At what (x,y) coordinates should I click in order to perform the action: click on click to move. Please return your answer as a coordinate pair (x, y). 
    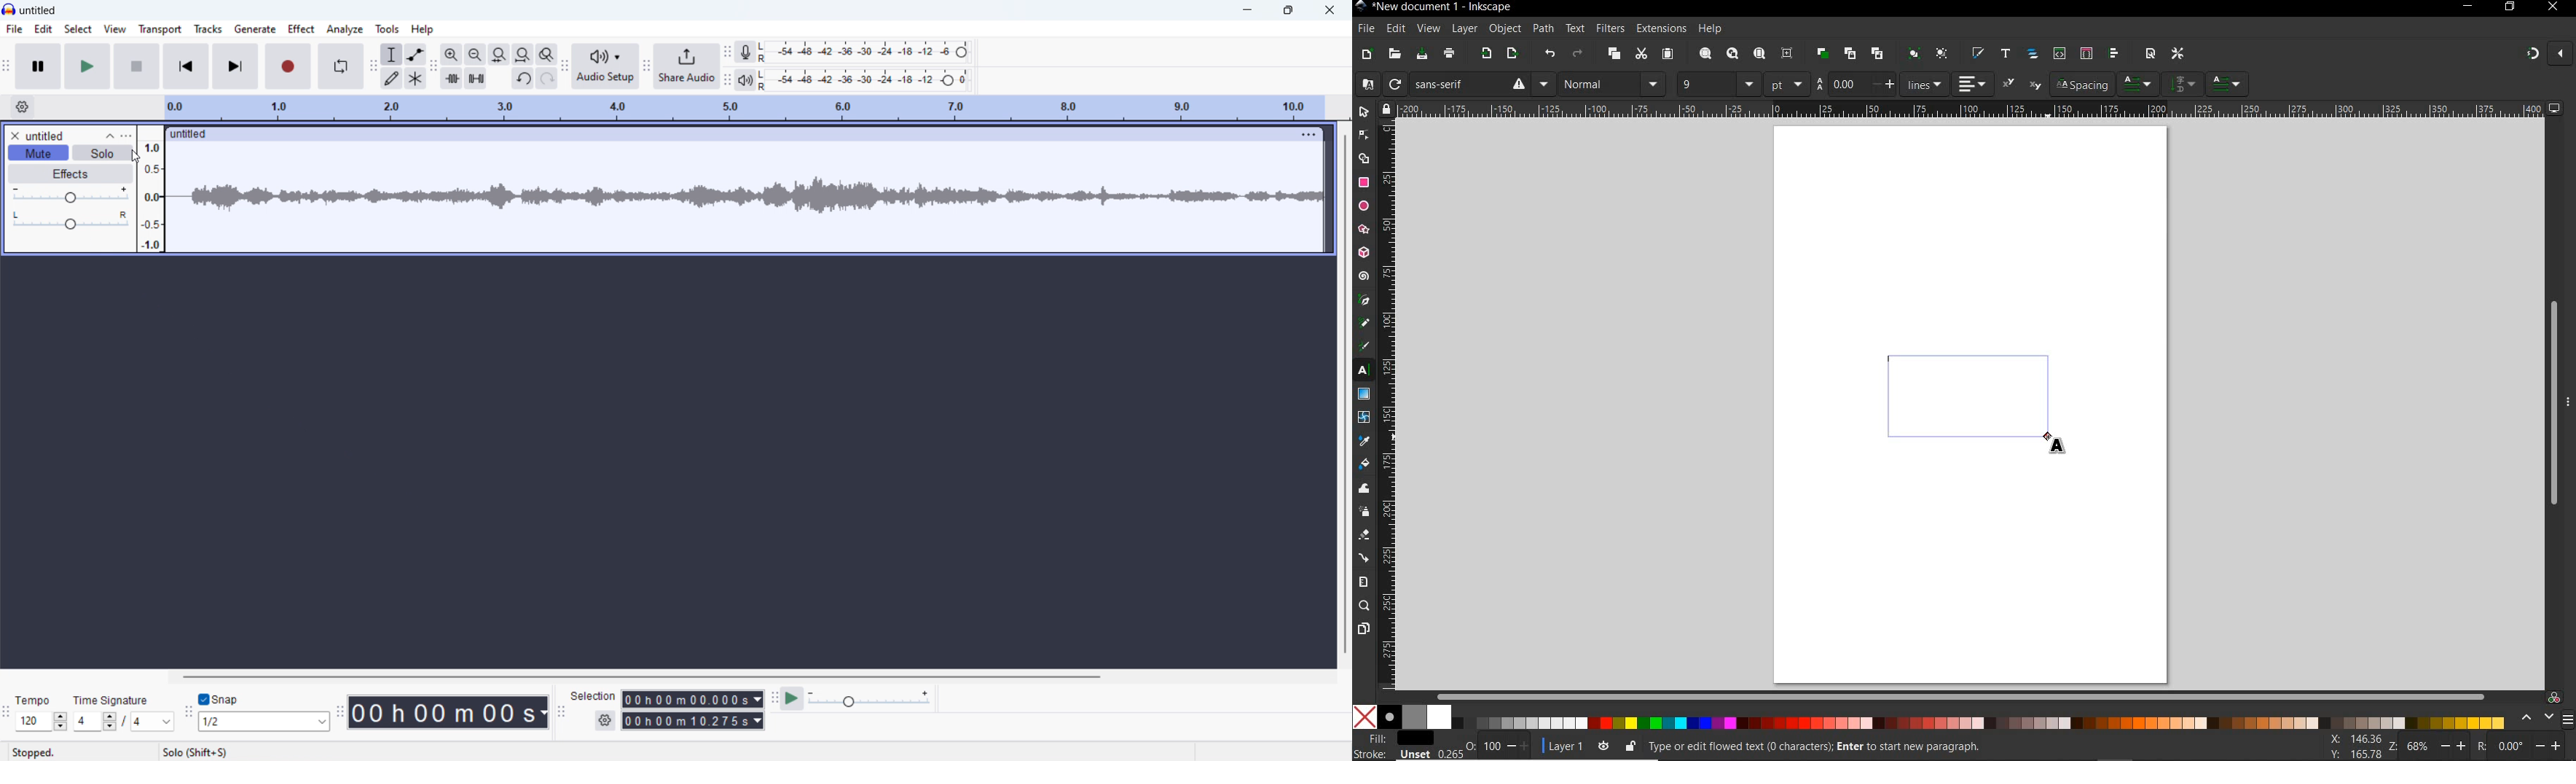
    Looking at the image, I should click on (721, 135).